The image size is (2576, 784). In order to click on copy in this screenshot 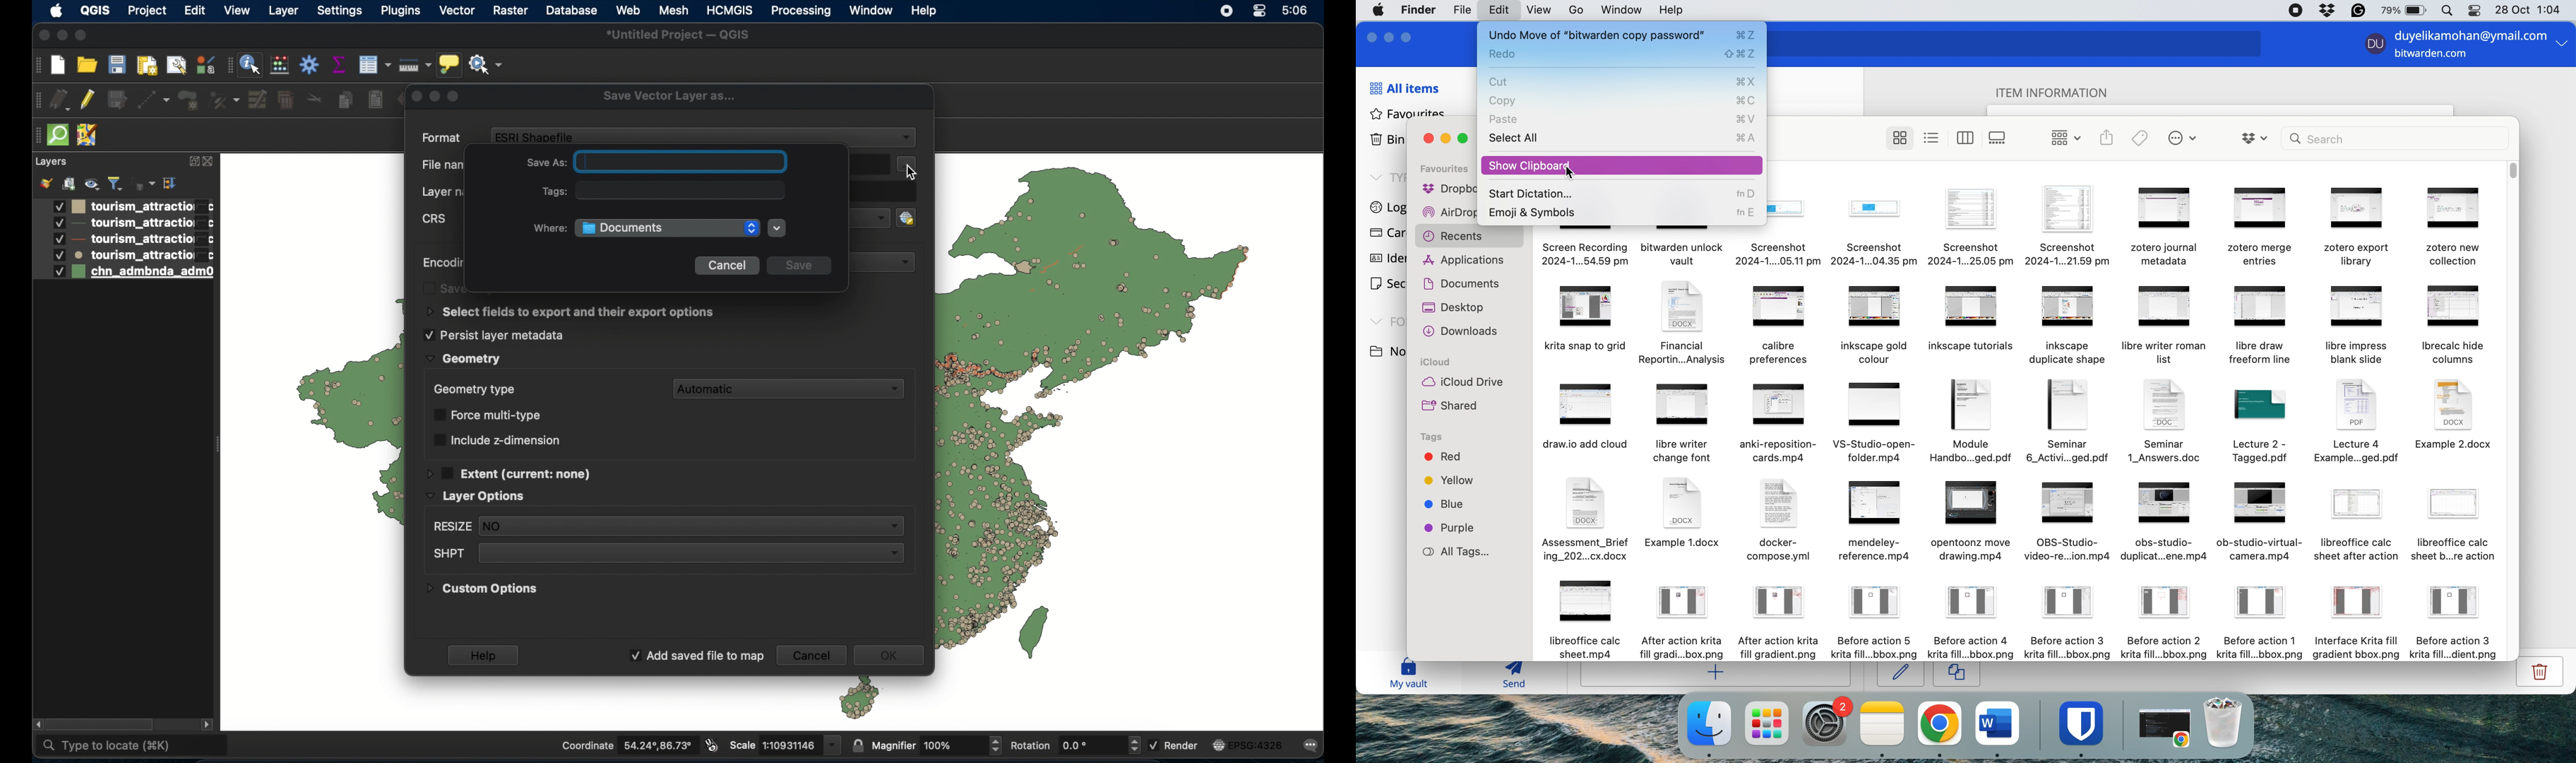, I will do `click(1956, 676)`.